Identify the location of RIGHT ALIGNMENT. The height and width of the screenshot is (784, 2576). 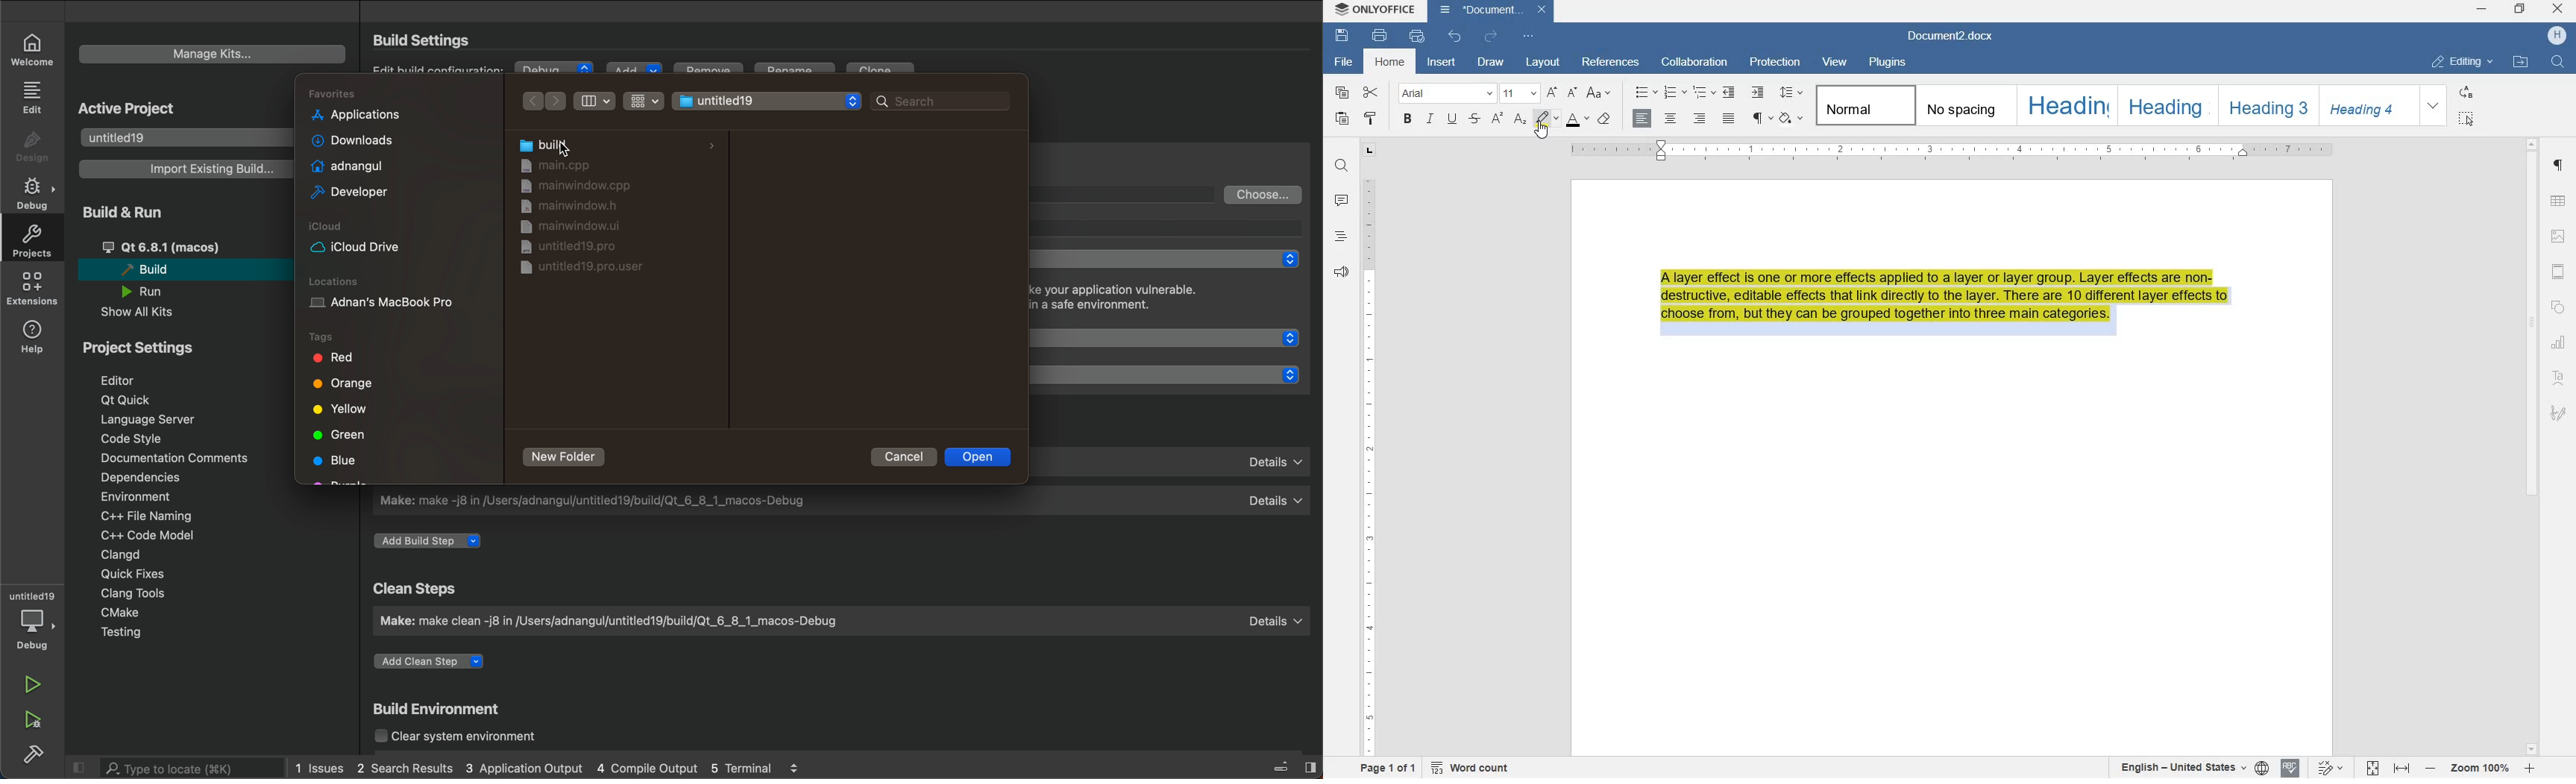
(1698, 119).